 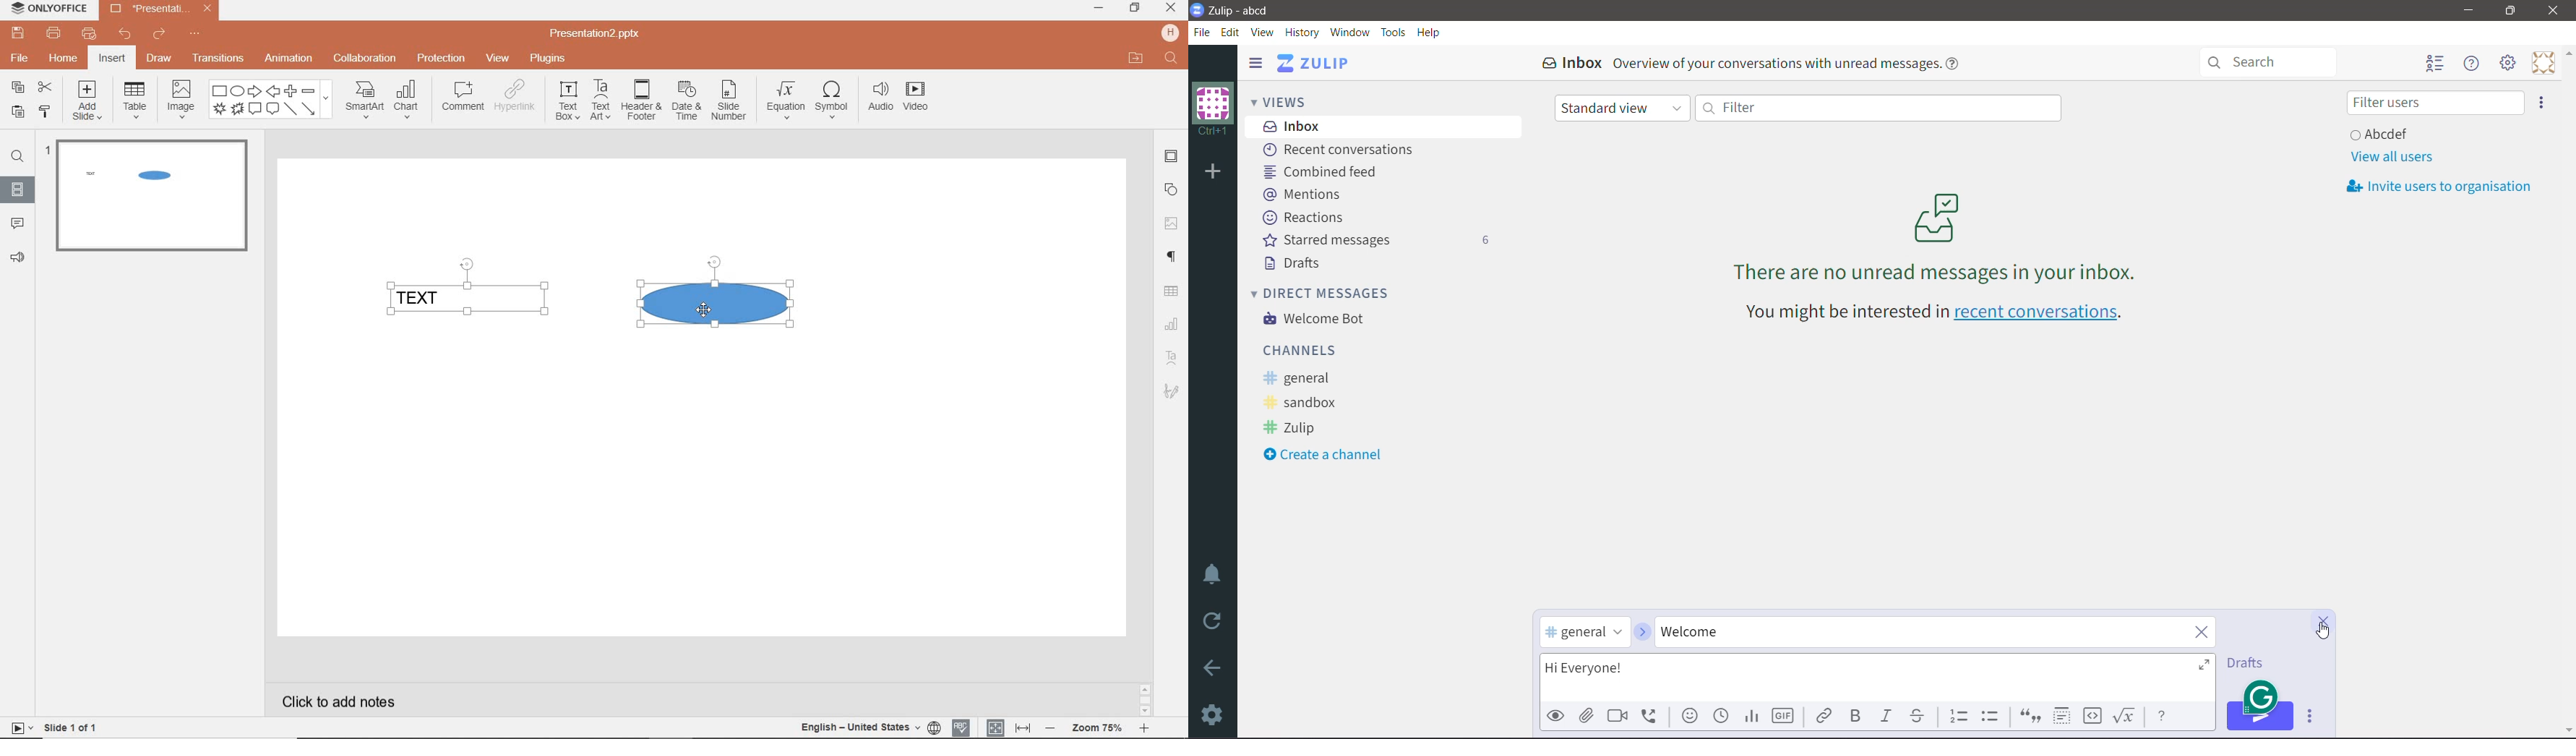 I want to click on TABLE SETTINGS, so click(x=1172, y=292).